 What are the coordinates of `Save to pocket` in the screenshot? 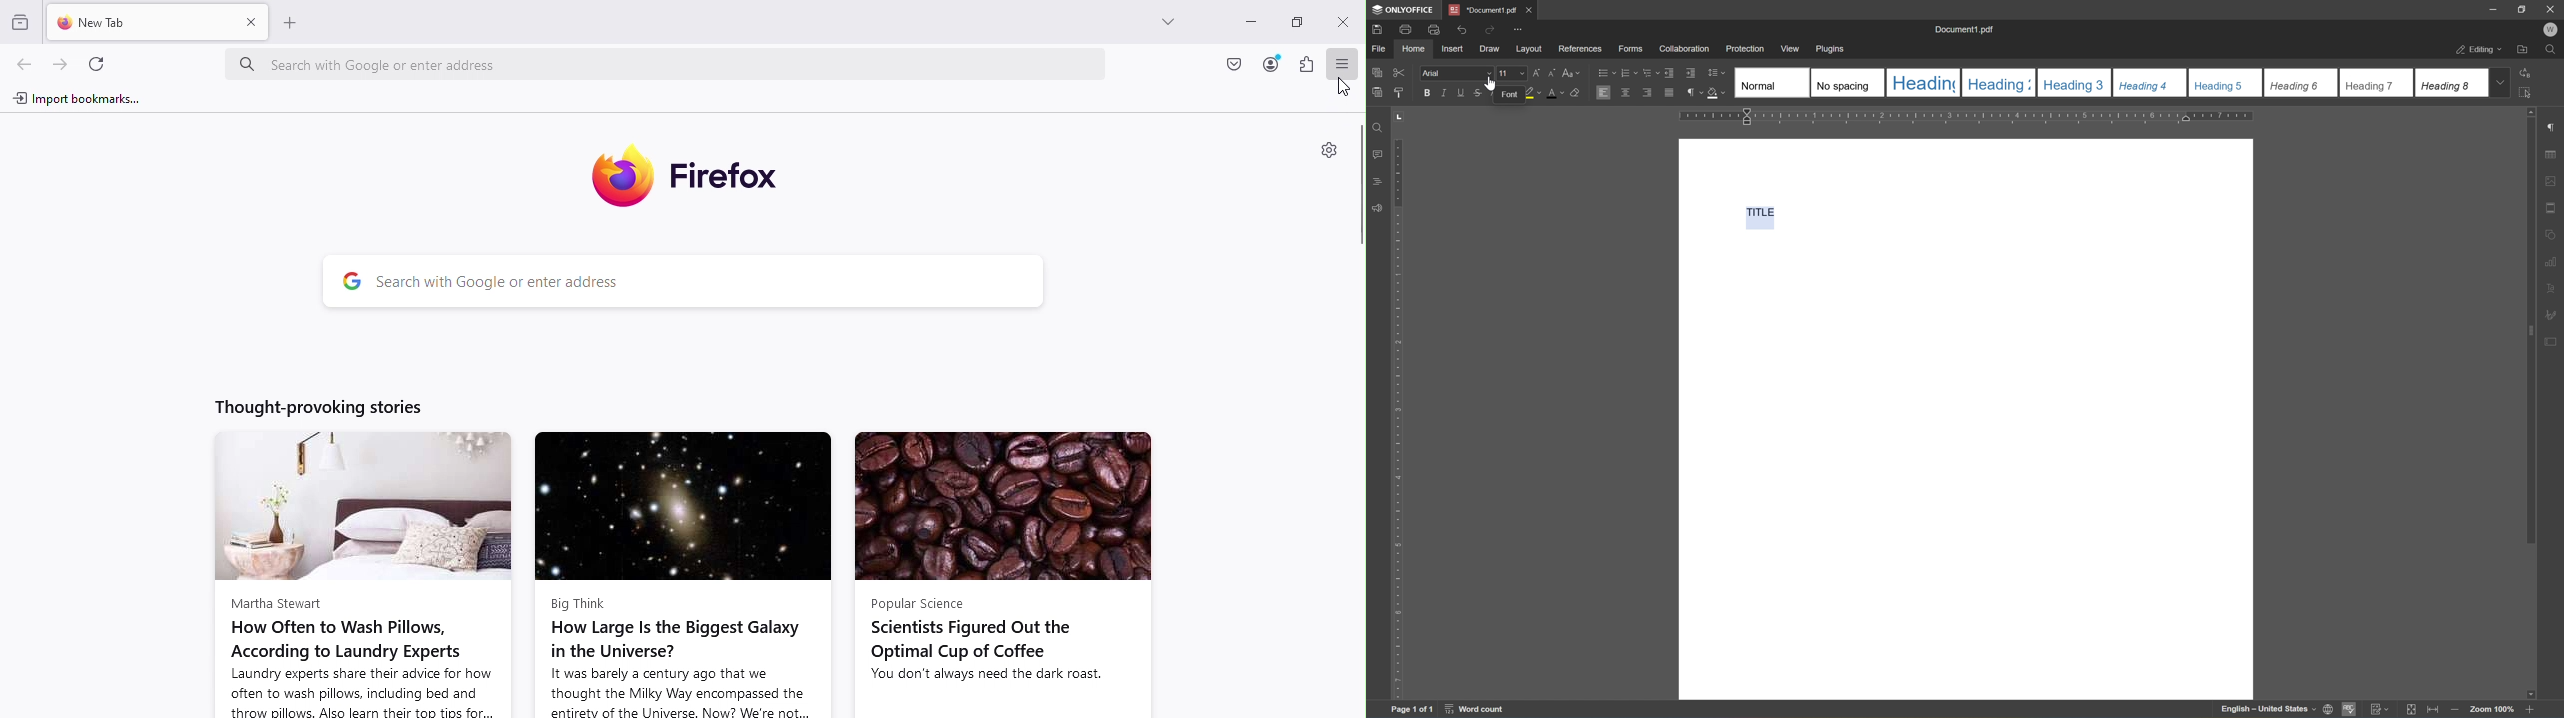 It's located at (1232, 64).